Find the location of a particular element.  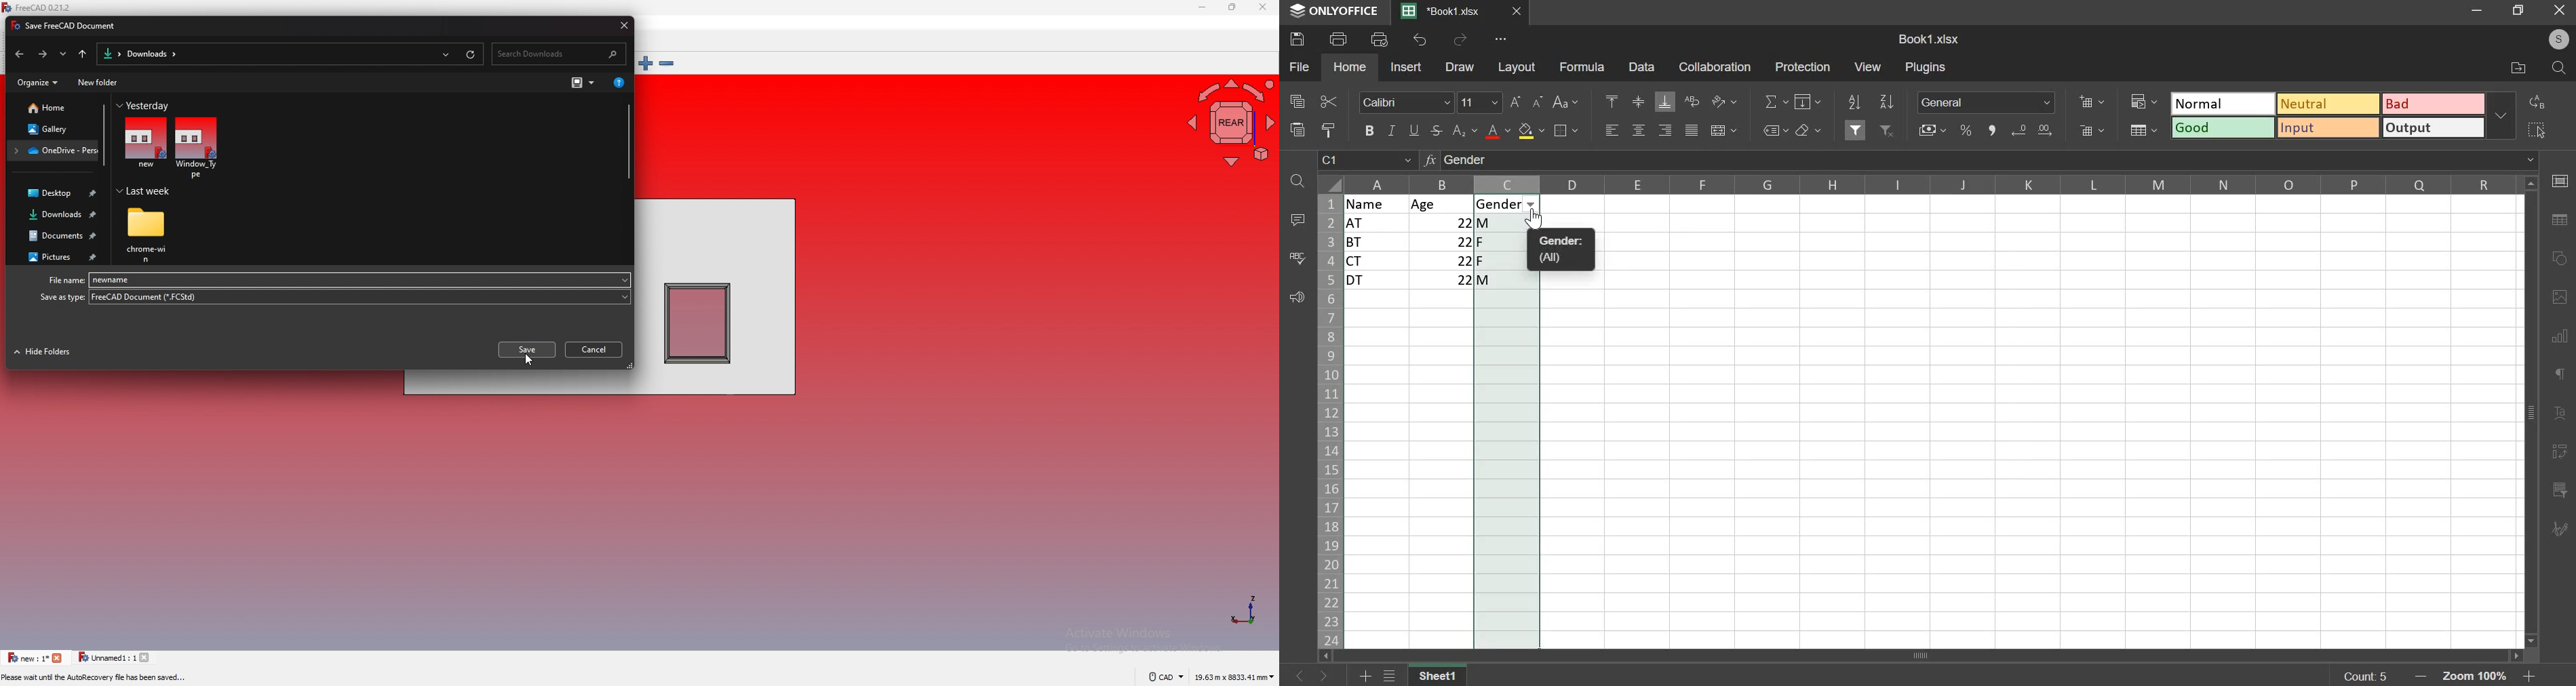

zoom in is located at coordinates (646, 63).